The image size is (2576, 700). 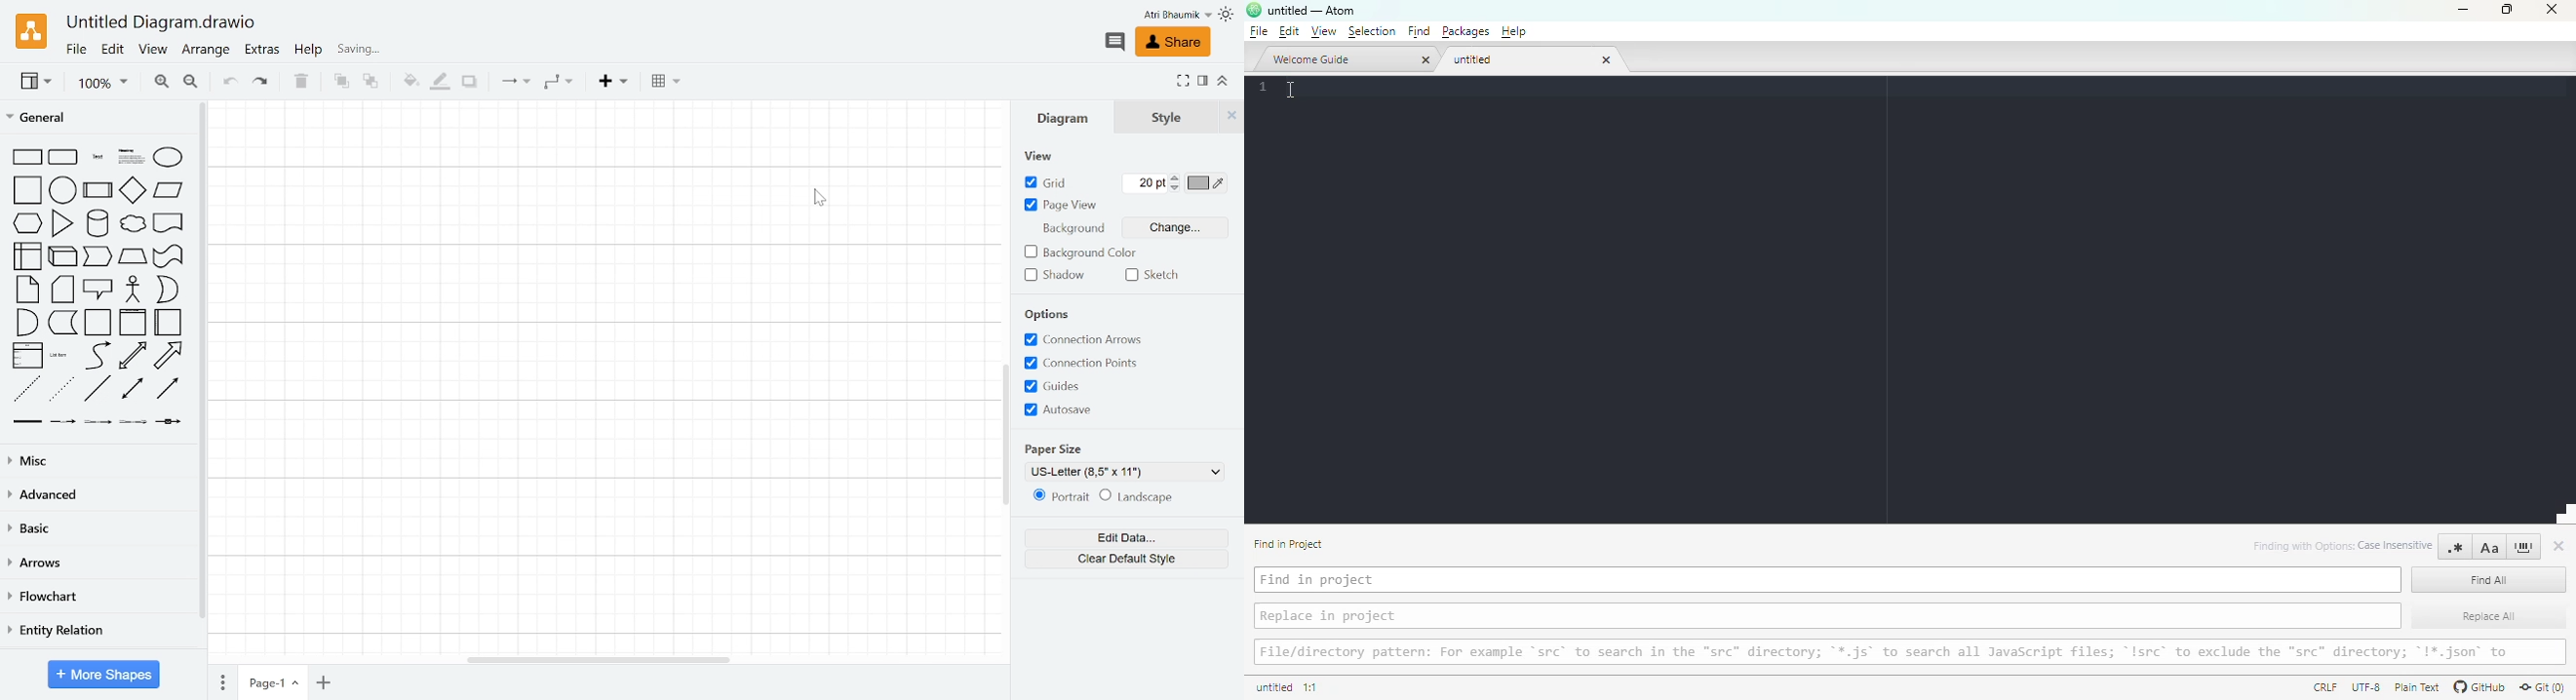 I want to click on Grid color, so click(x=1210, y=184).